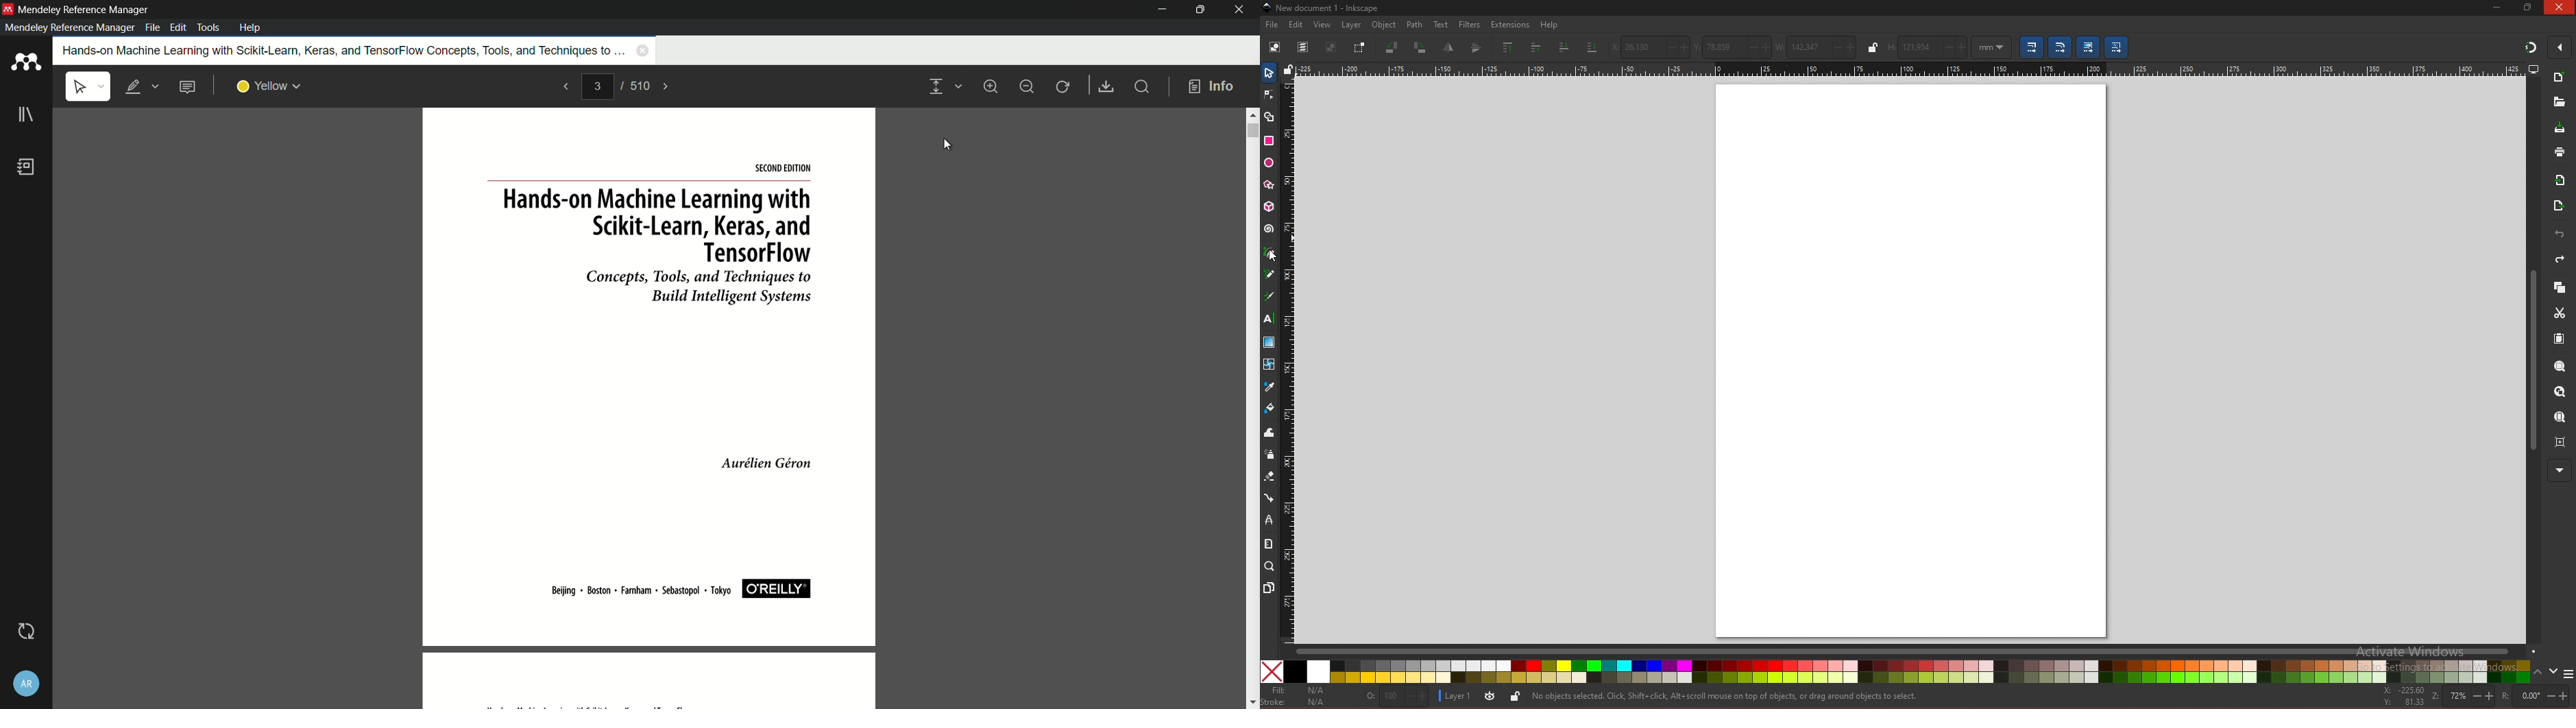  I want to click on zoom out, so click(1026, 87).